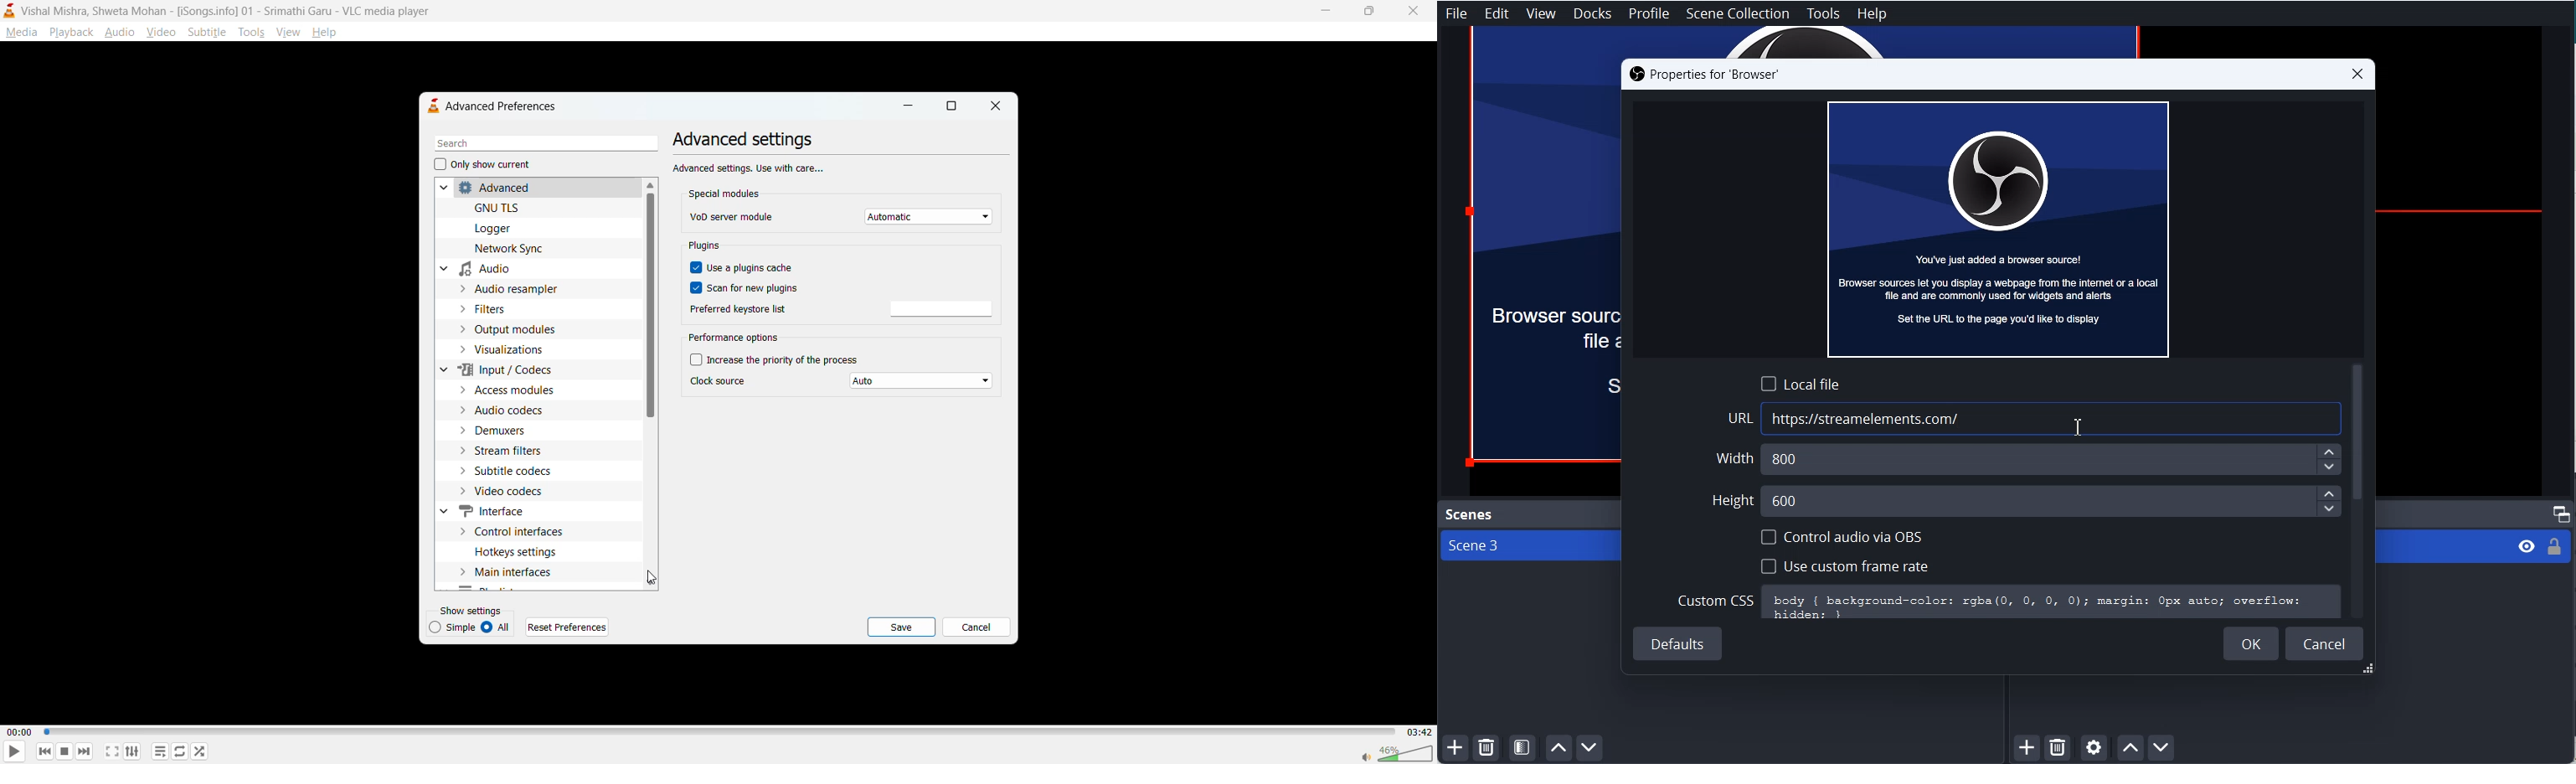 The height and width of the screenshot is (784, 2576). I want to click on maximize, so click(952, 108).